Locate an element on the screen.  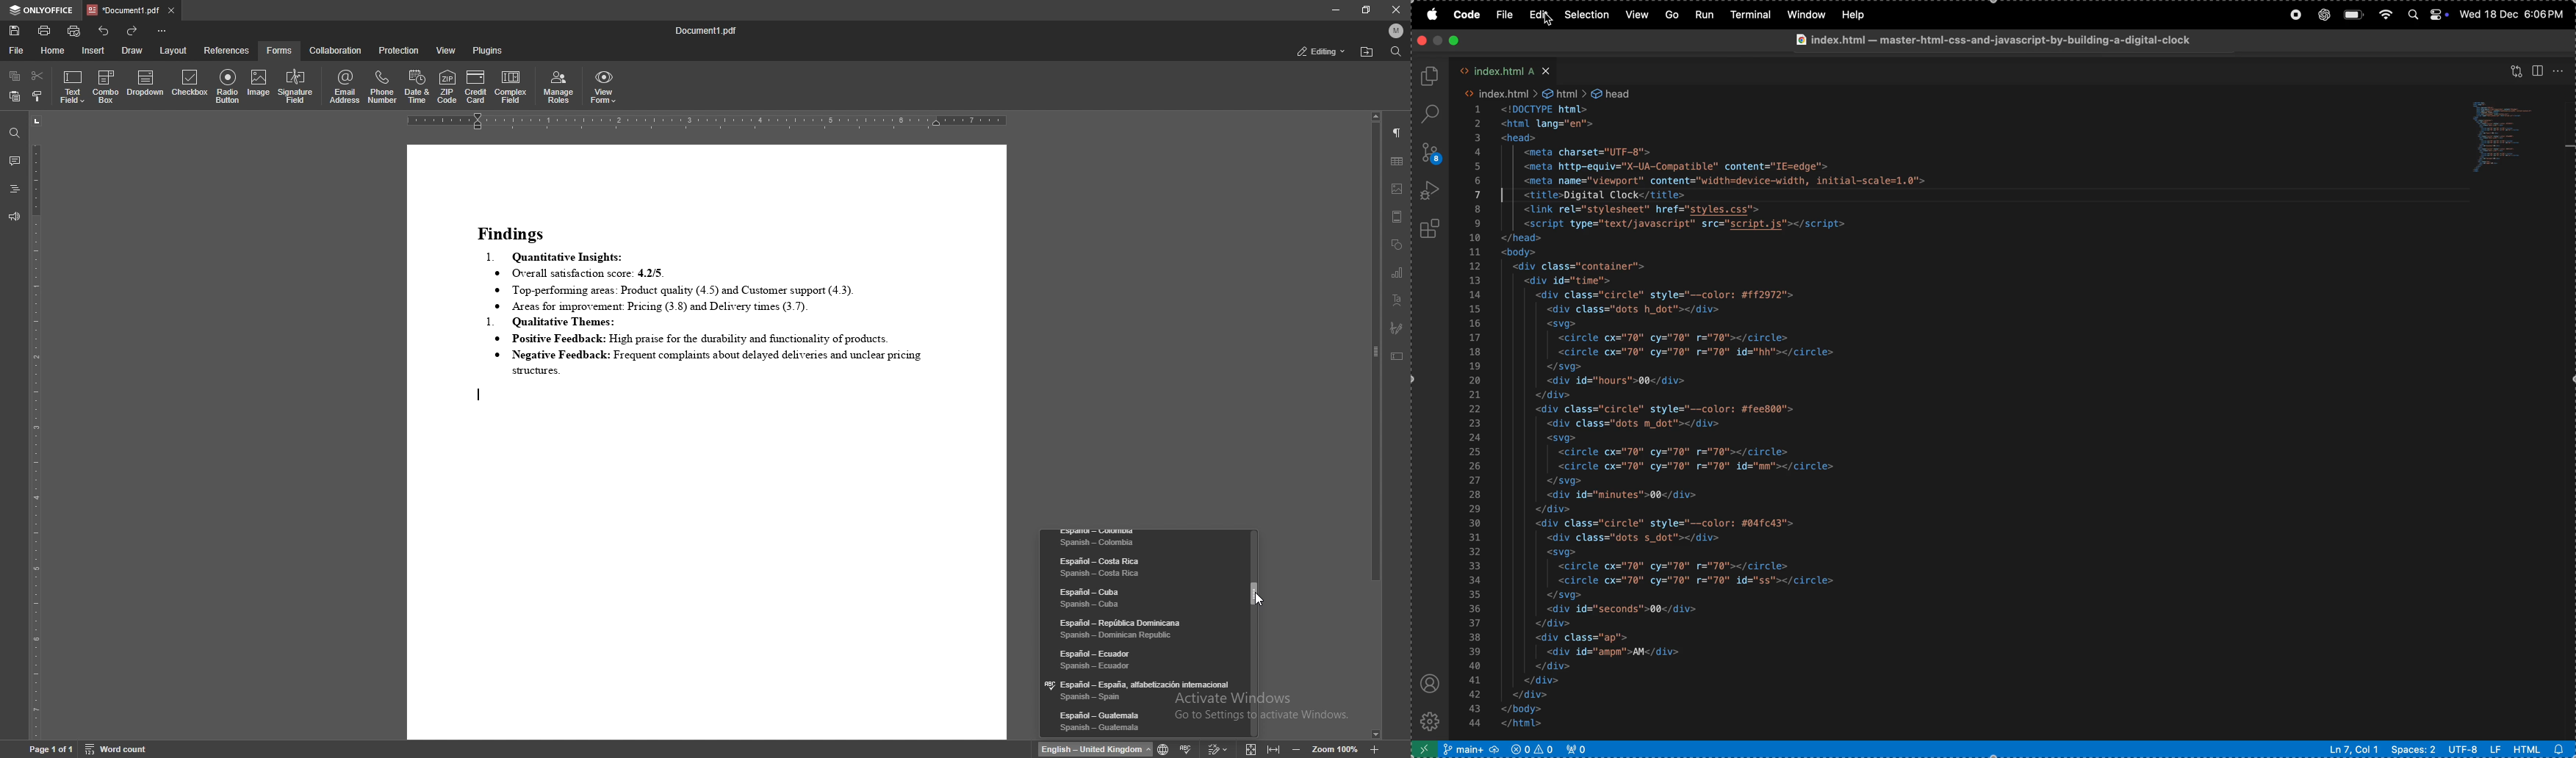
onlyoffice is located at coordinates (42, 10).